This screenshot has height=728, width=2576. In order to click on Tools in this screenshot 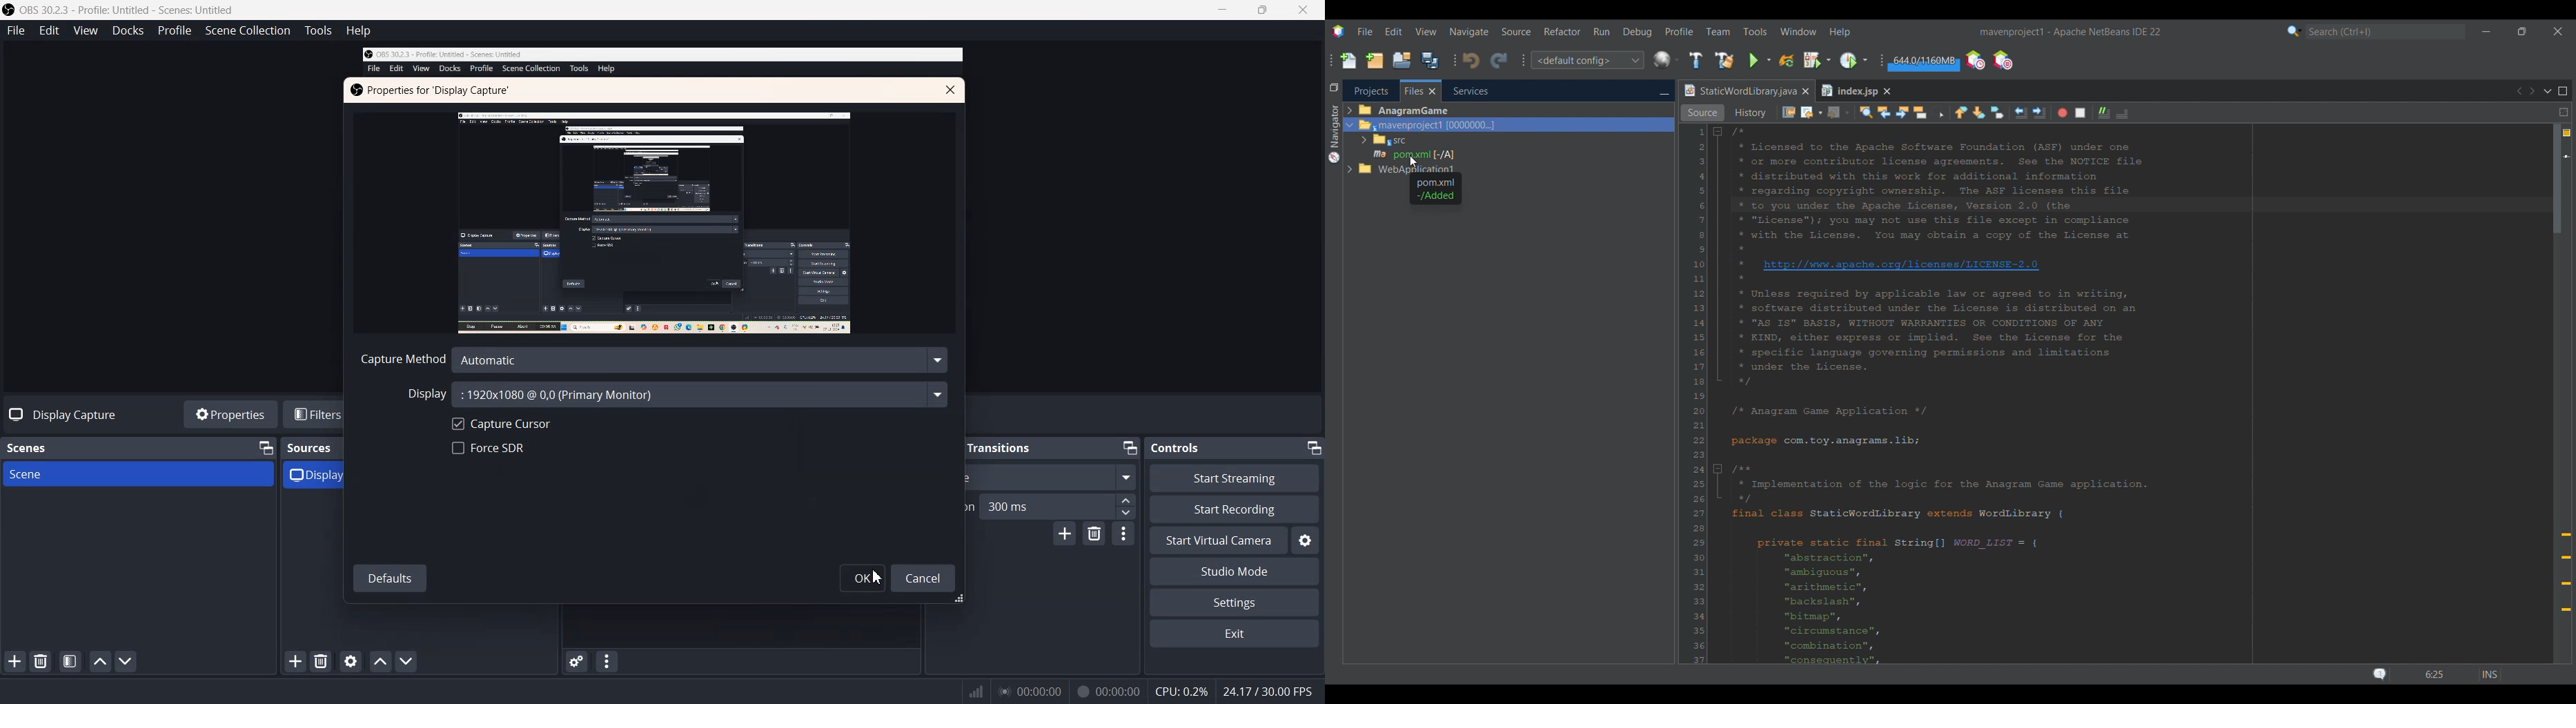, I will do `click(317, 30)`.